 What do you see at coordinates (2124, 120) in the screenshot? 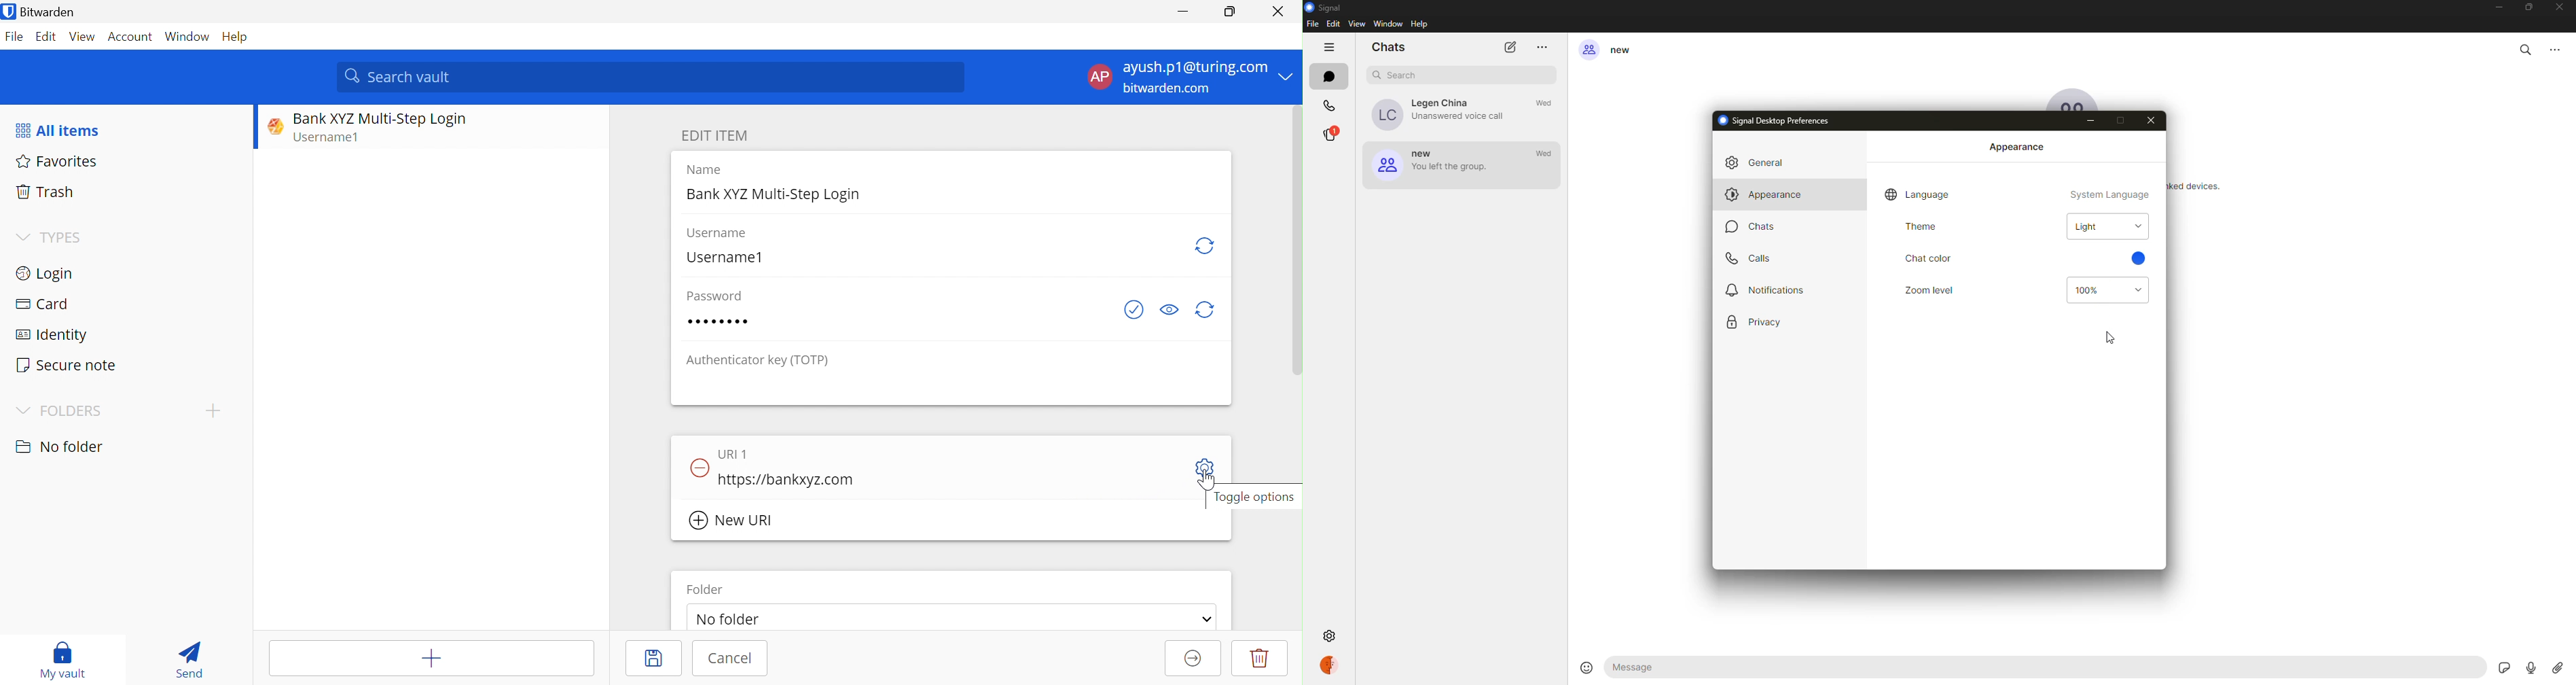
I see `max` at bounding box center [2124, 120].